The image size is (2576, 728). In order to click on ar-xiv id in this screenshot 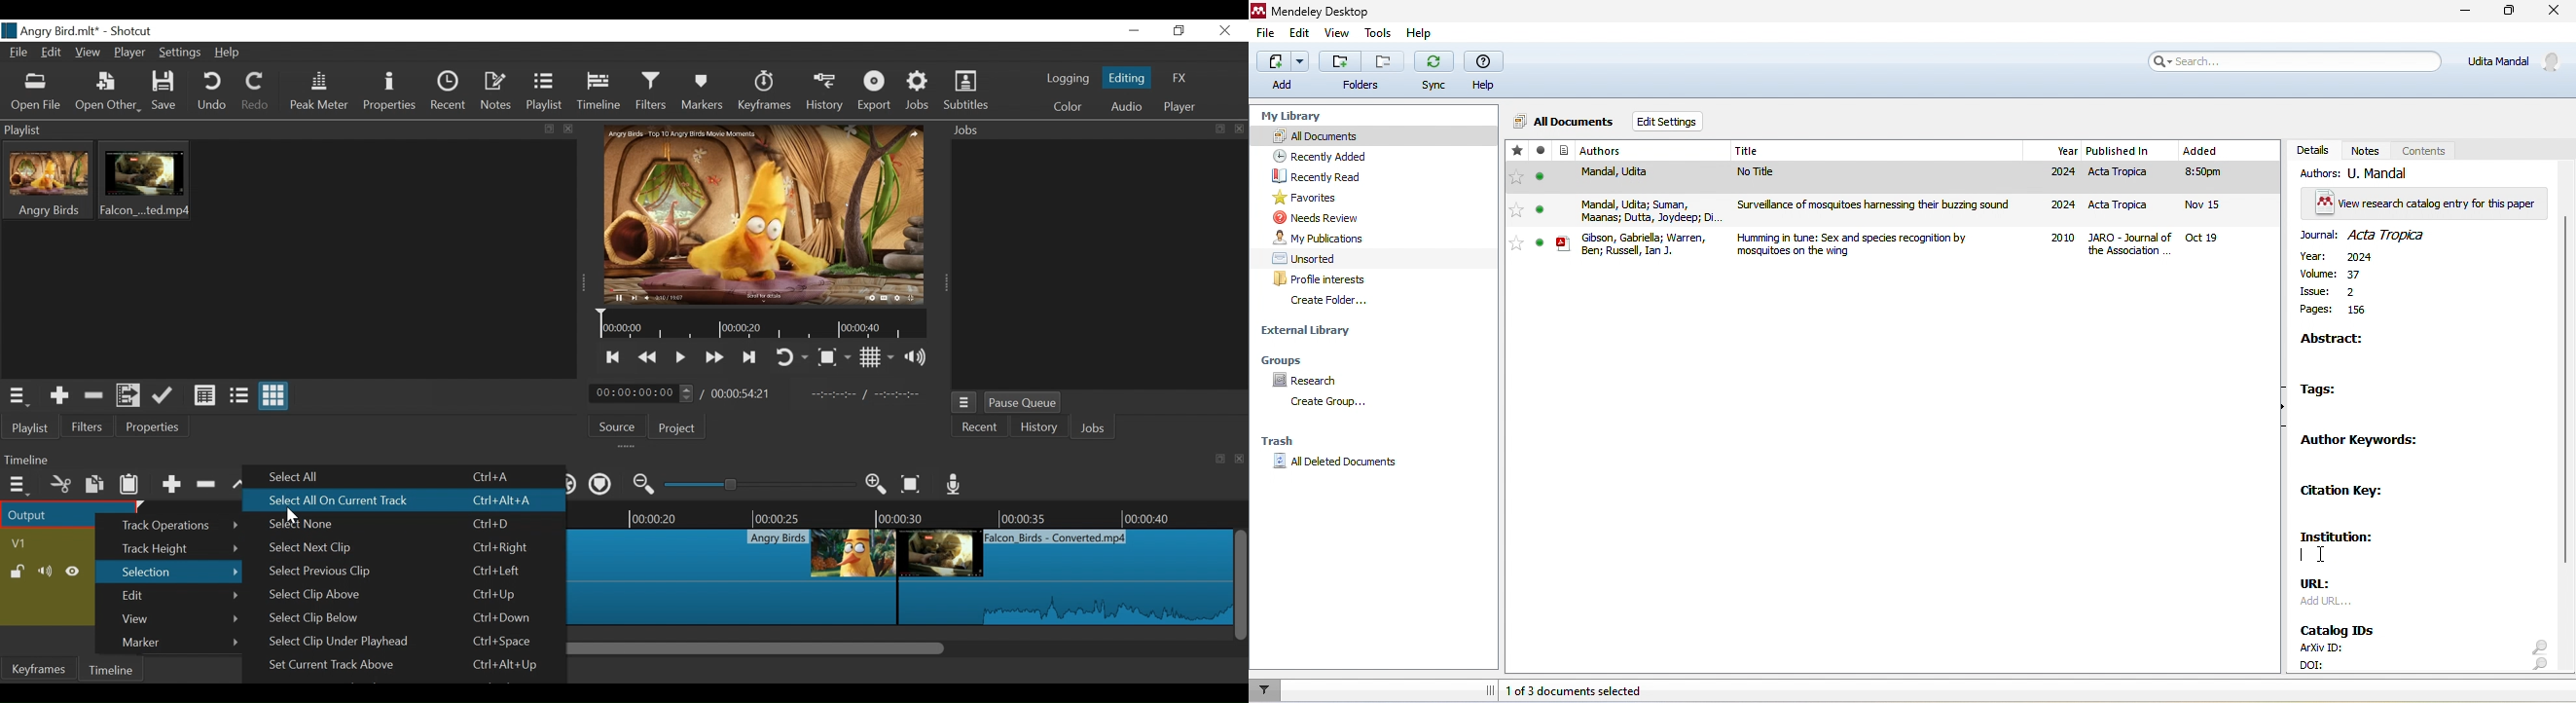, I will do `click(2318, 648)`.